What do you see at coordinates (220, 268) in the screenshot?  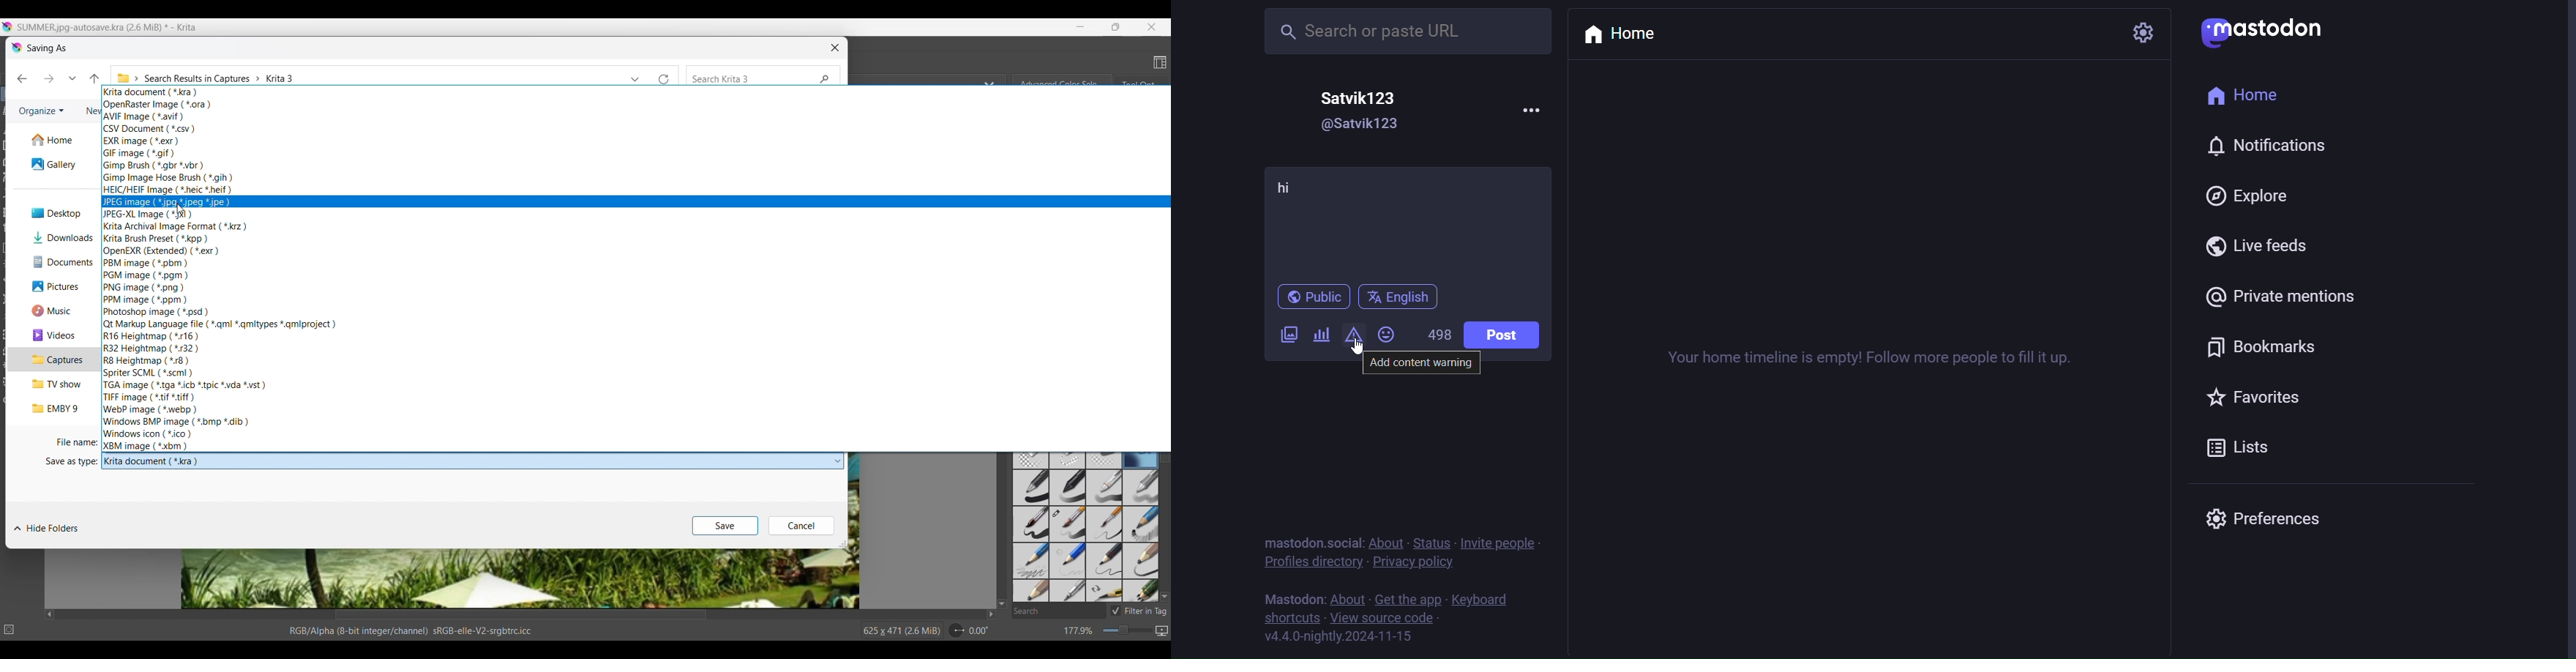 I see `File format options` at bounding box center [220, 268].